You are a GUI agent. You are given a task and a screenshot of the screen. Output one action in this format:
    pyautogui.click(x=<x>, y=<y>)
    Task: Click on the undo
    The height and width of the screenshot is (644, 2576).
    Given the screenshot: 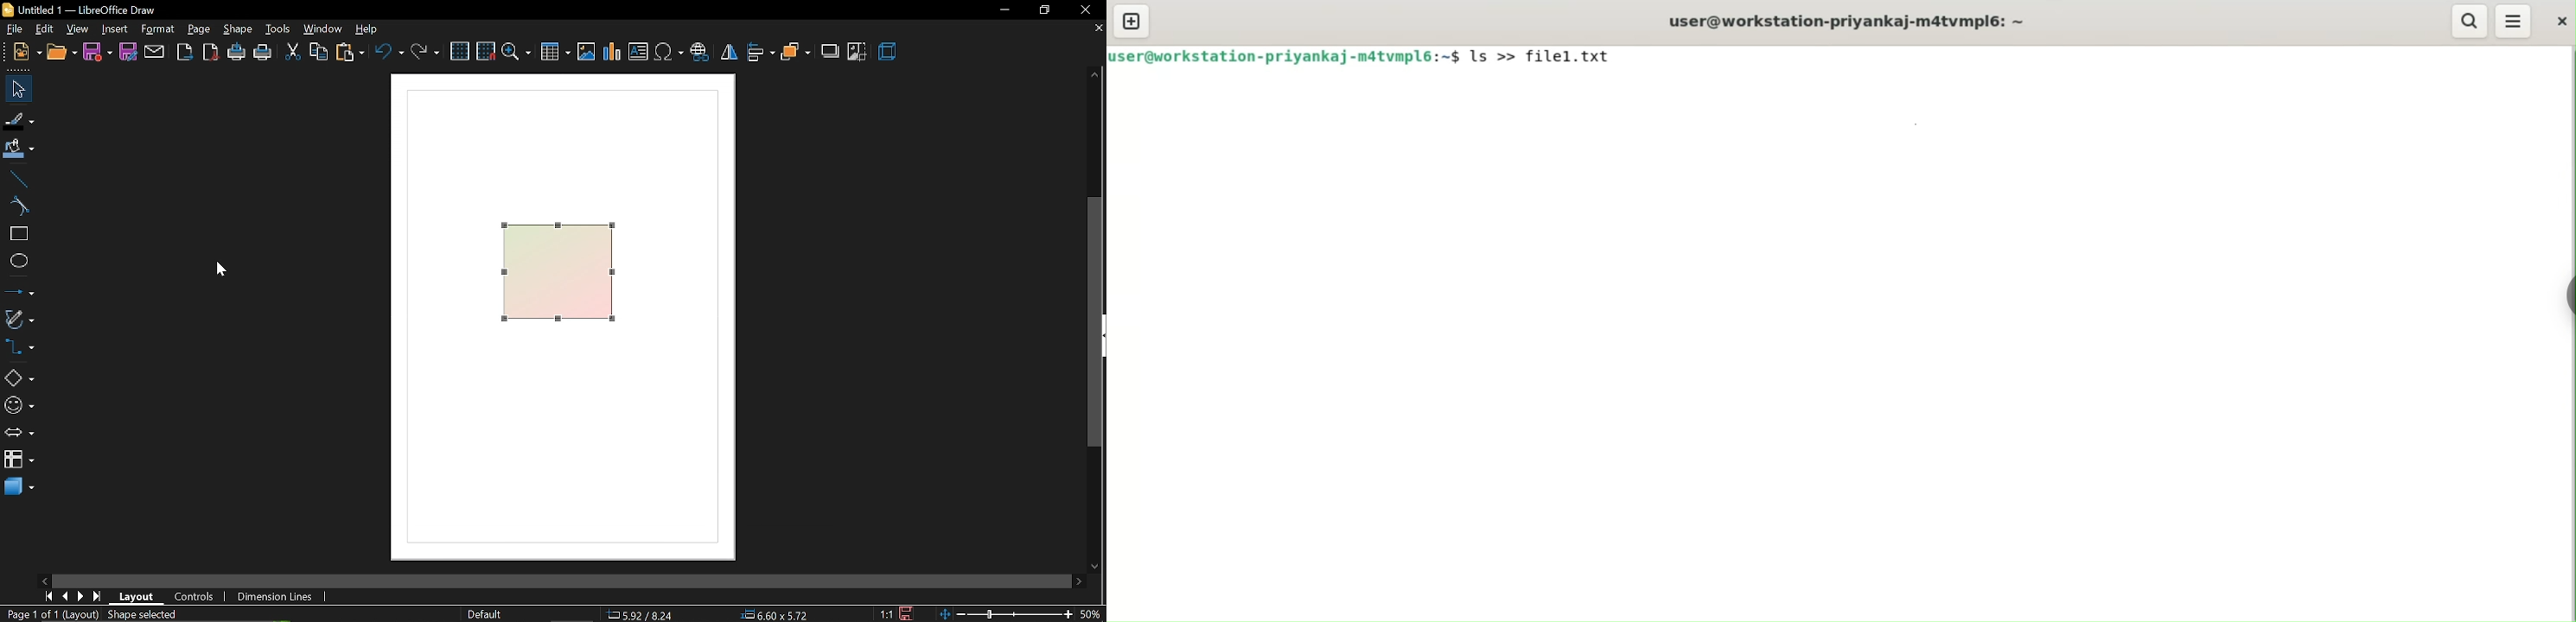 What is the action you would take?
    pyautogui.click(x=389, y=54)
    